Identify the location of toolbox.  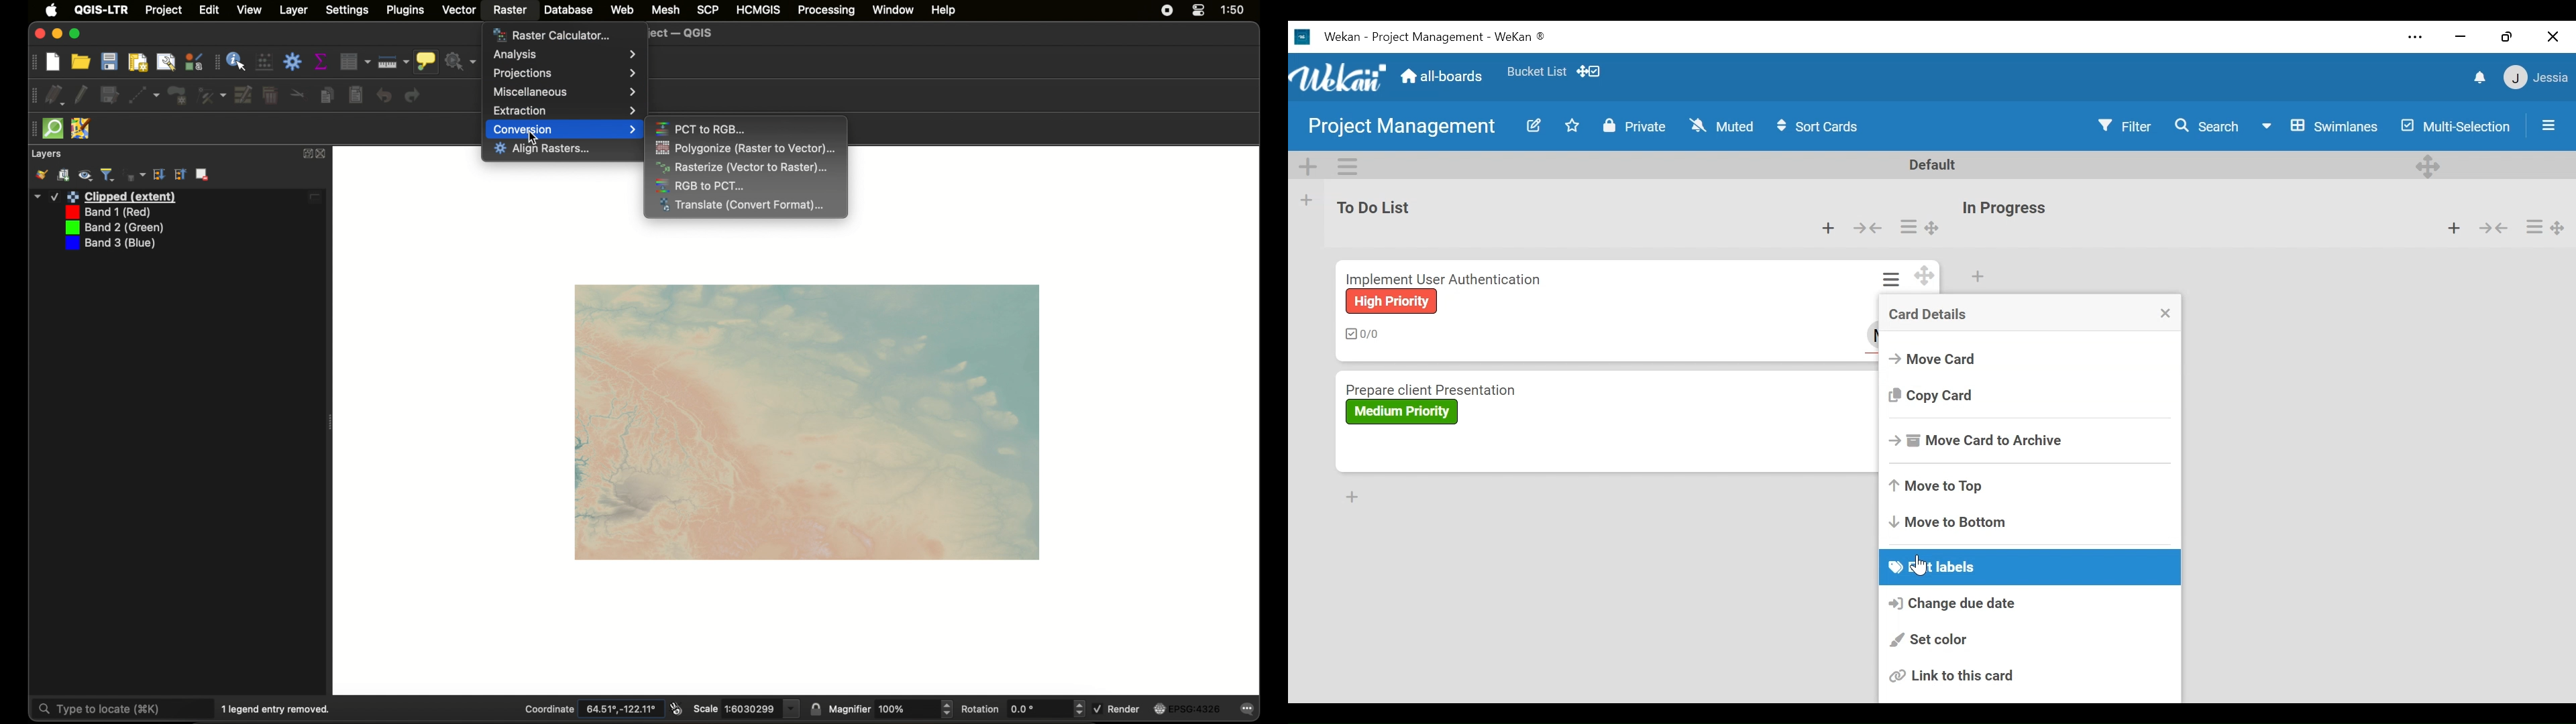
(292, 62).